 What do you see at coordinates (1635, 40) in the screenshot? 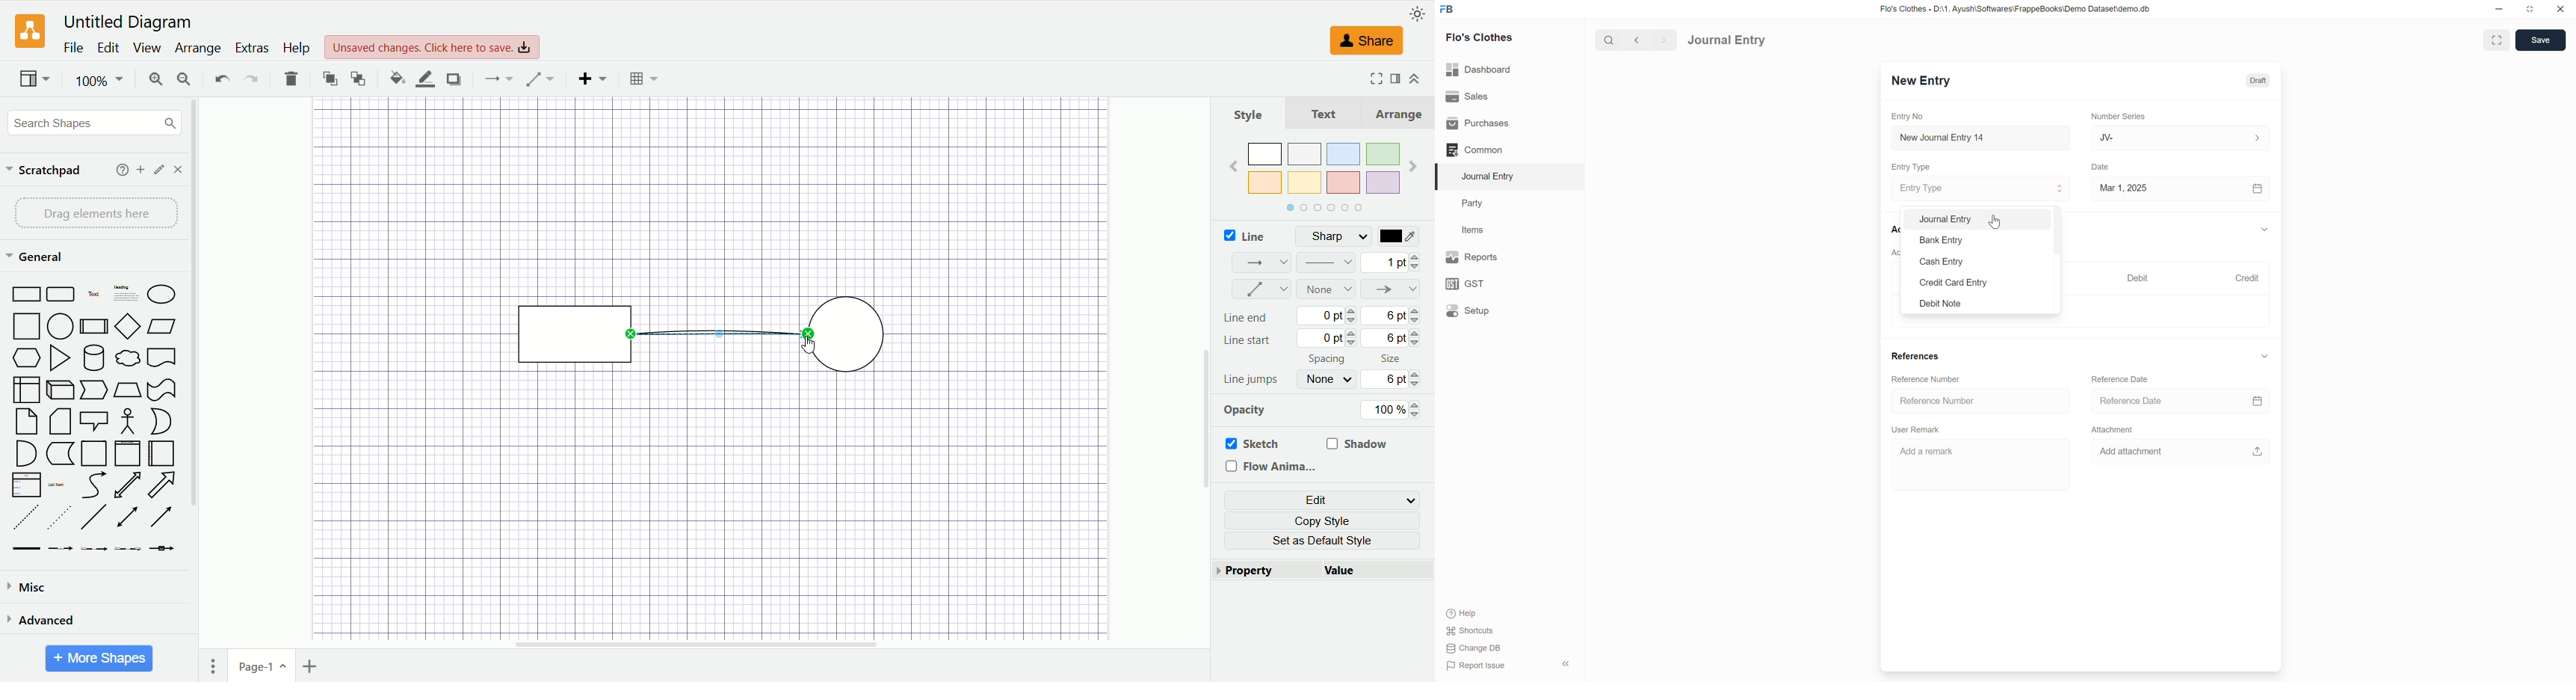
I see `back` at bounding box center [1635, 40].